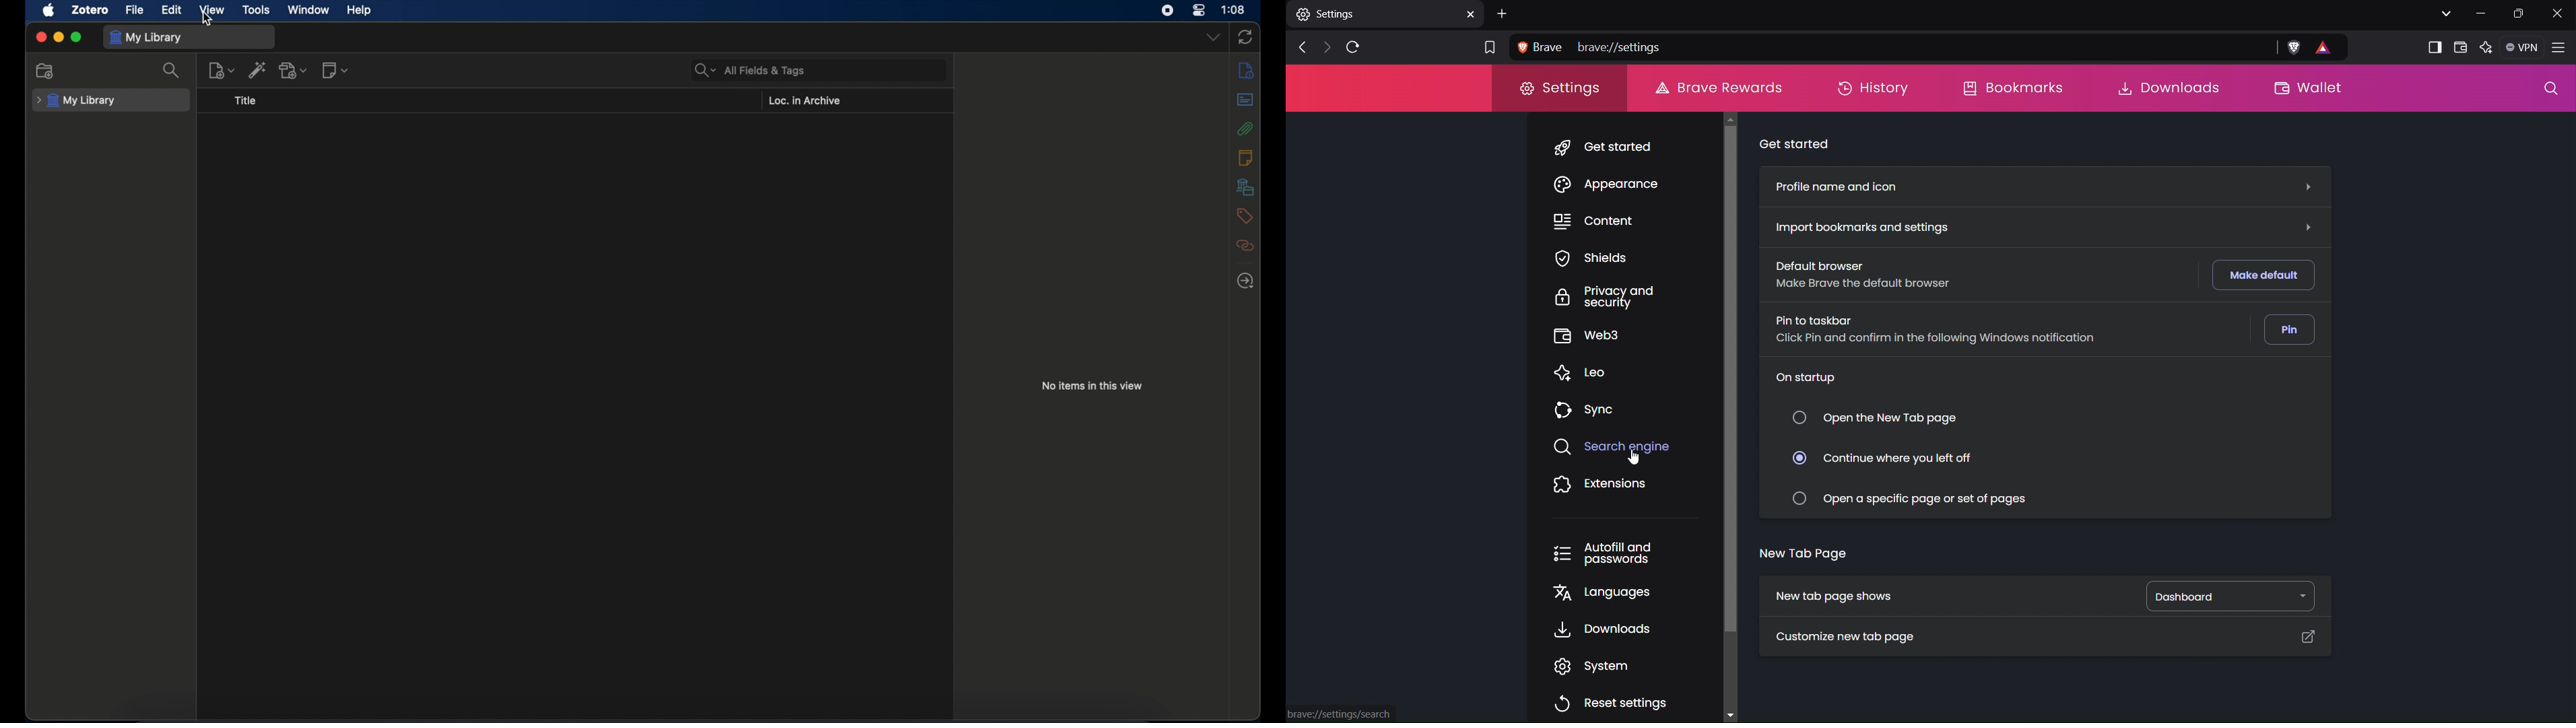  I want to click on Autofill and passwords, so click(1602, 553).